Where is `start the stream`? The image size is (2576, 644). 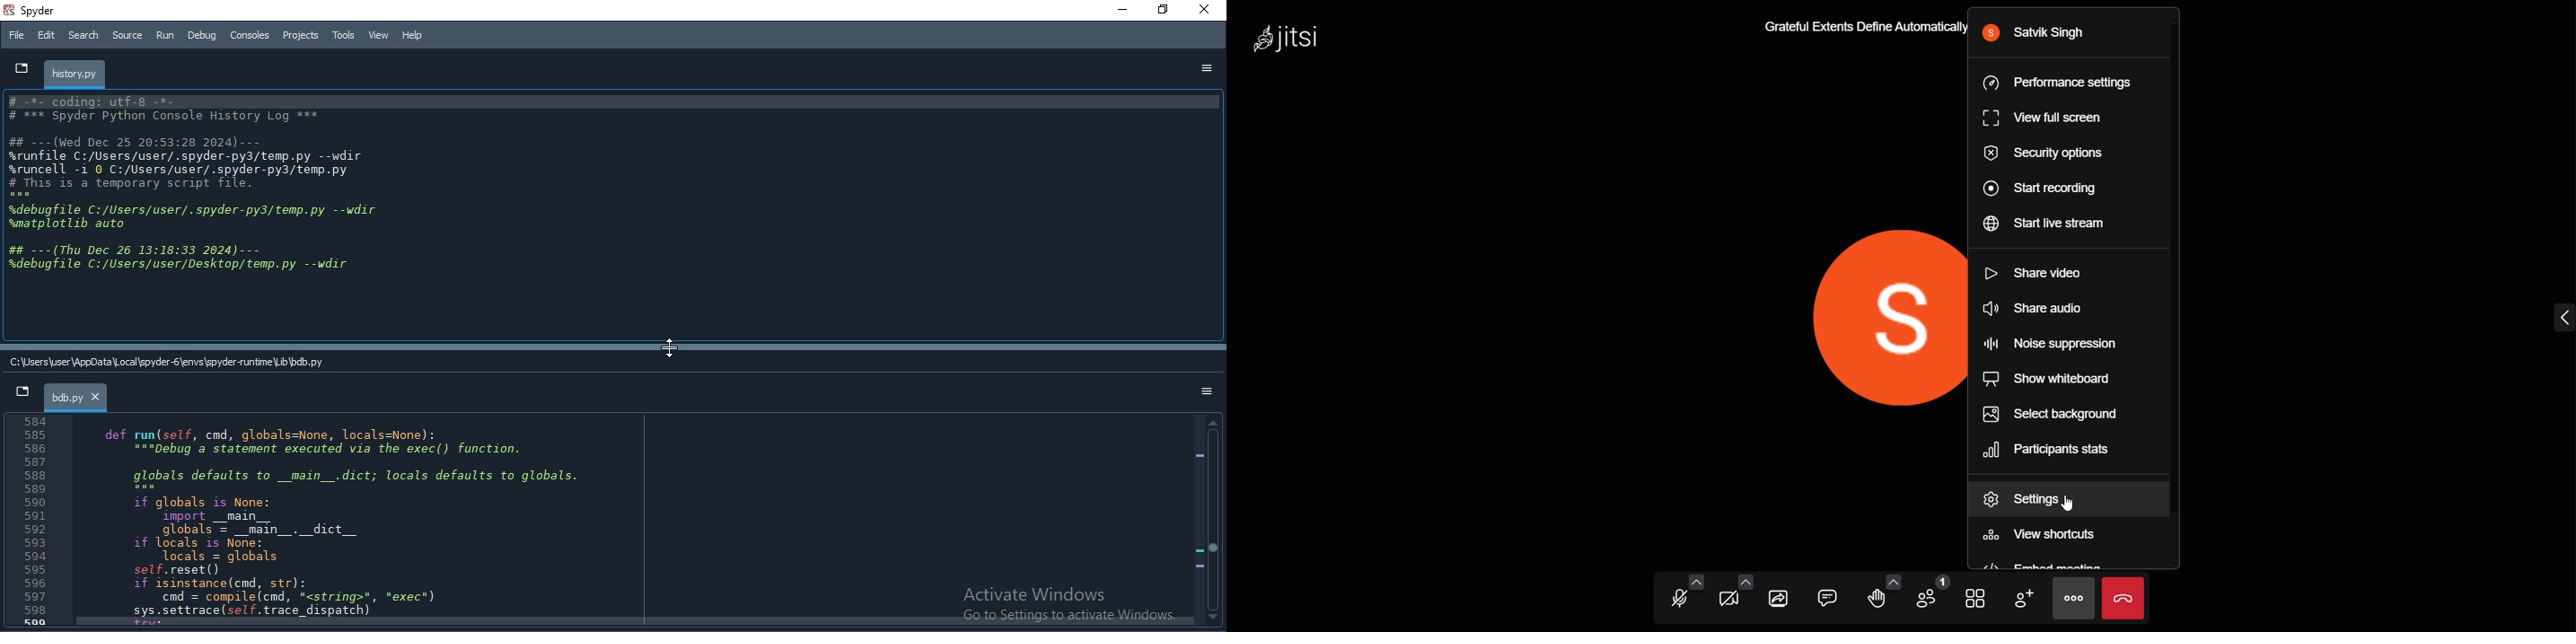 start the stream is located at coordinates (2055, 227).